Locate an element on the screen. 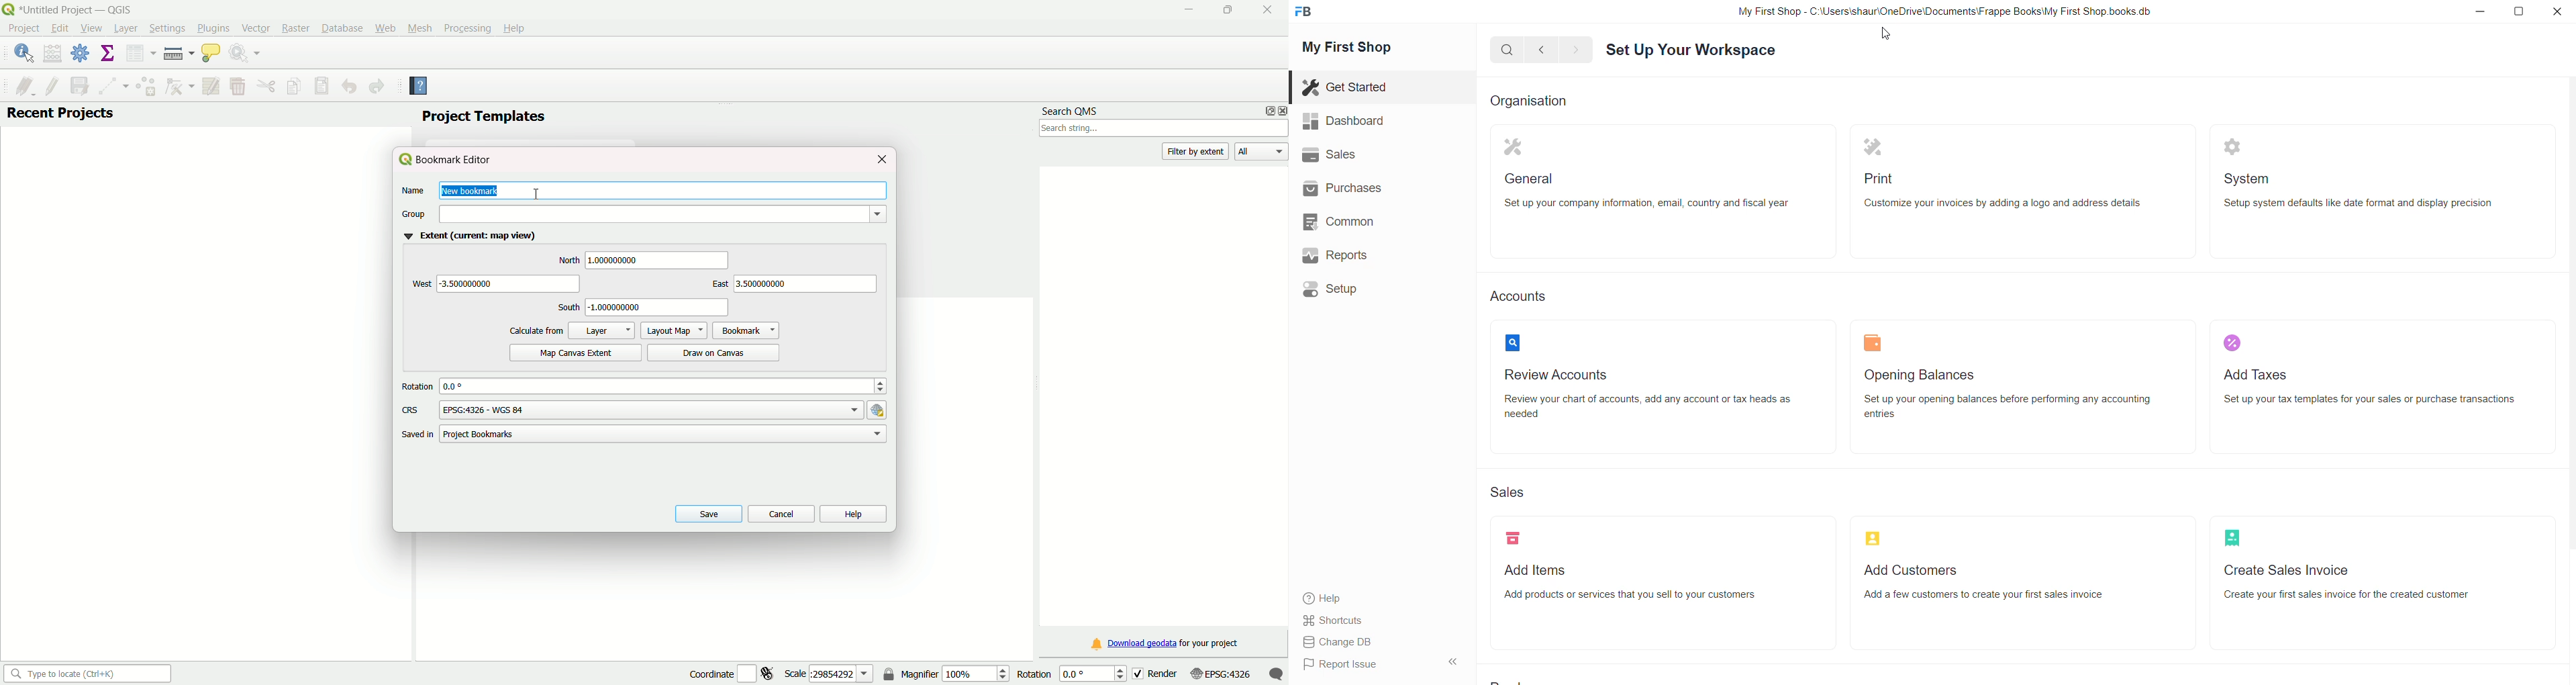 This screenshot has width=2576, height=700. Cursor is located at coordinates (97, 32).